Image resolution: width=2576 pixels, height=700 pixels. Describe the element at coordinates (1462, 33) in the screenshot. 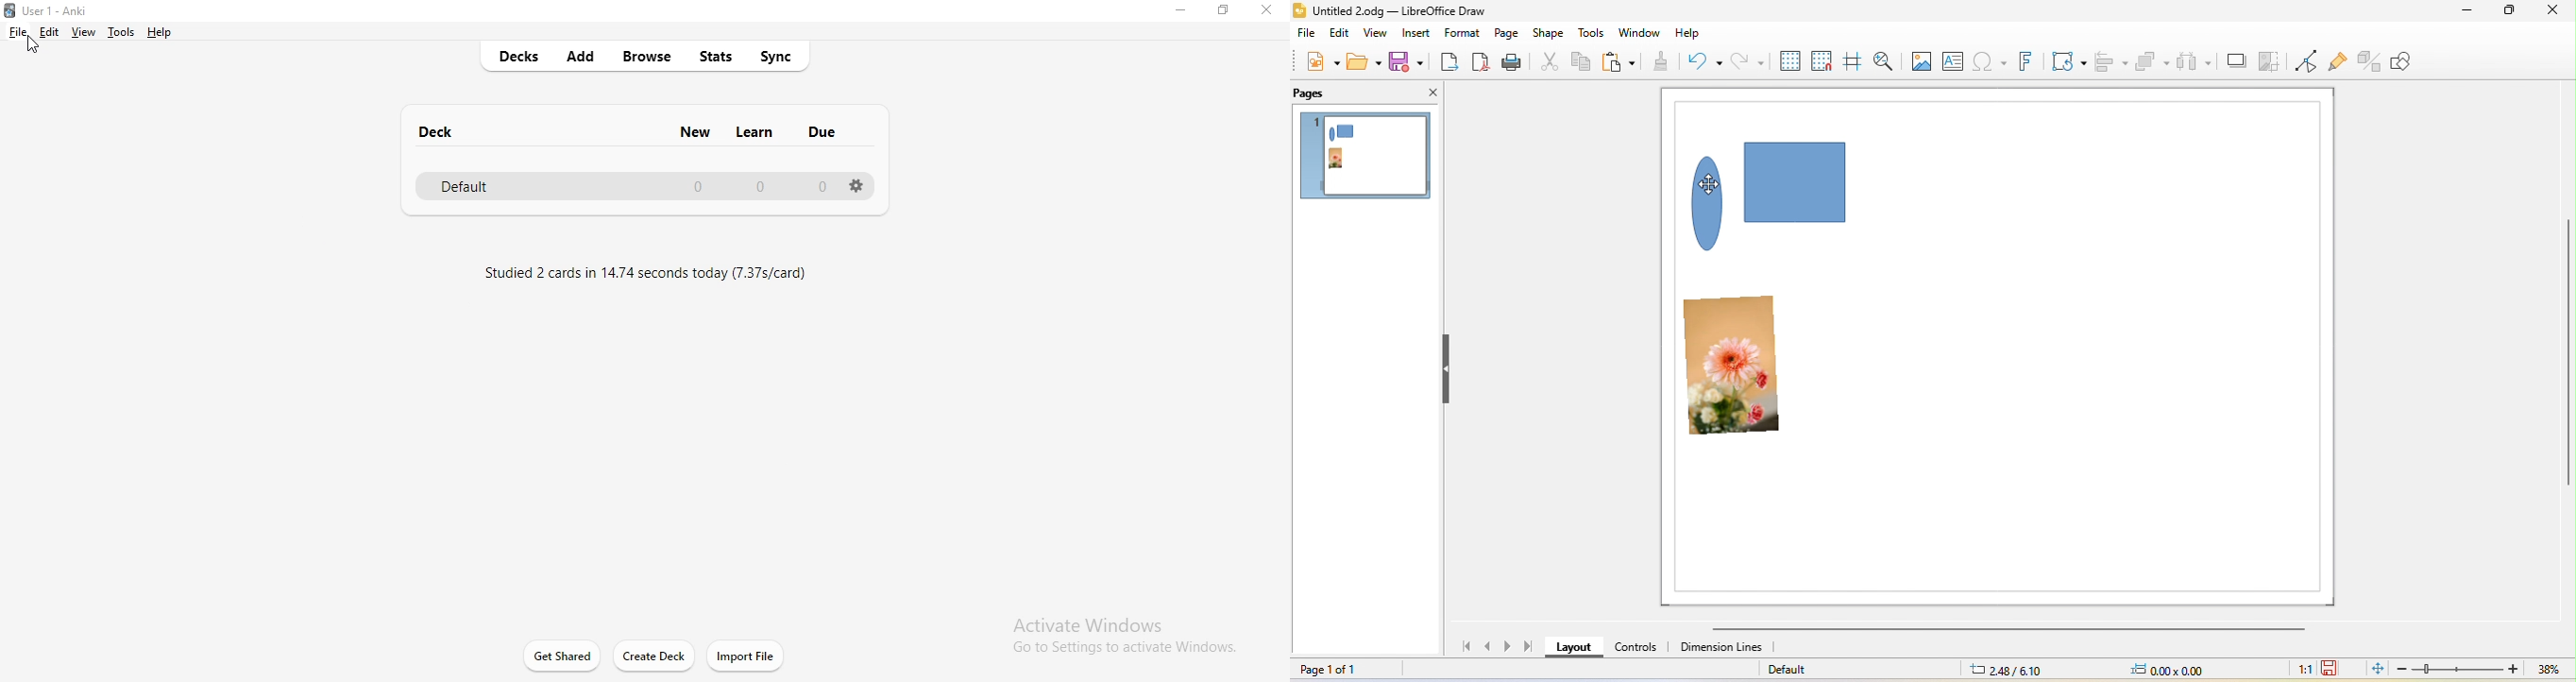

I see `format` at that location.